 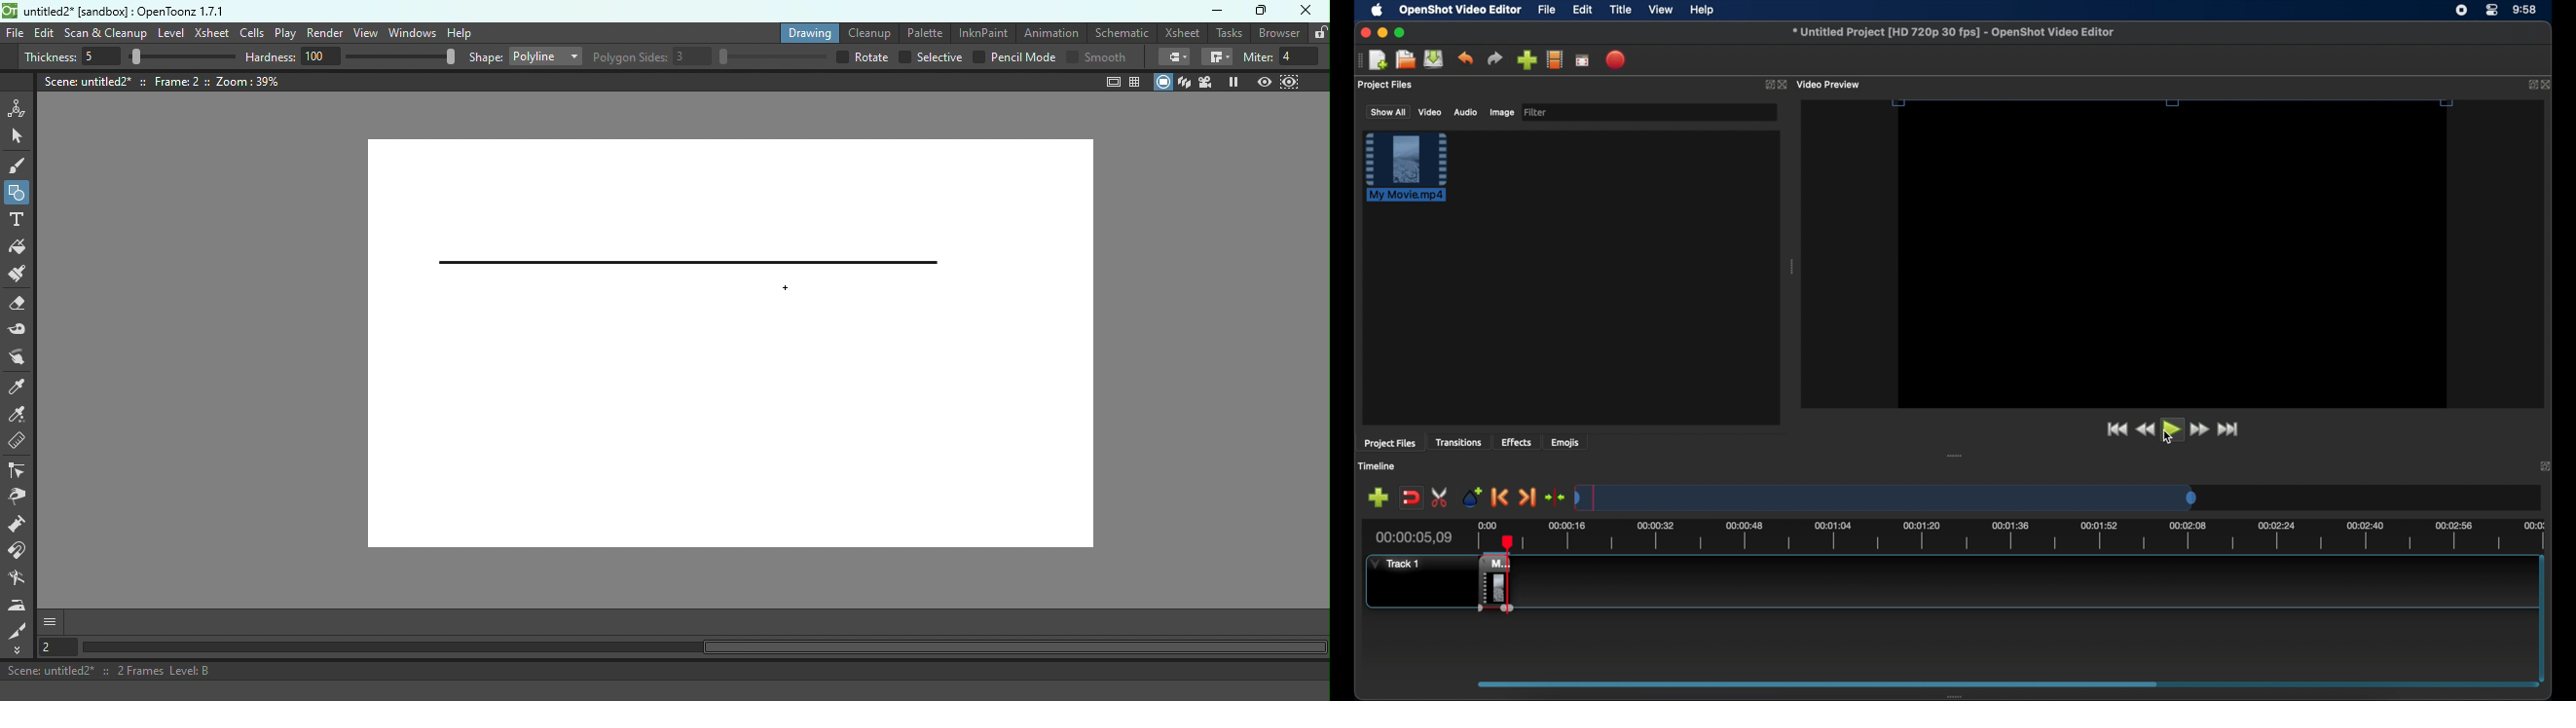 I want to click on Animation, so click(x=1049, y=33).